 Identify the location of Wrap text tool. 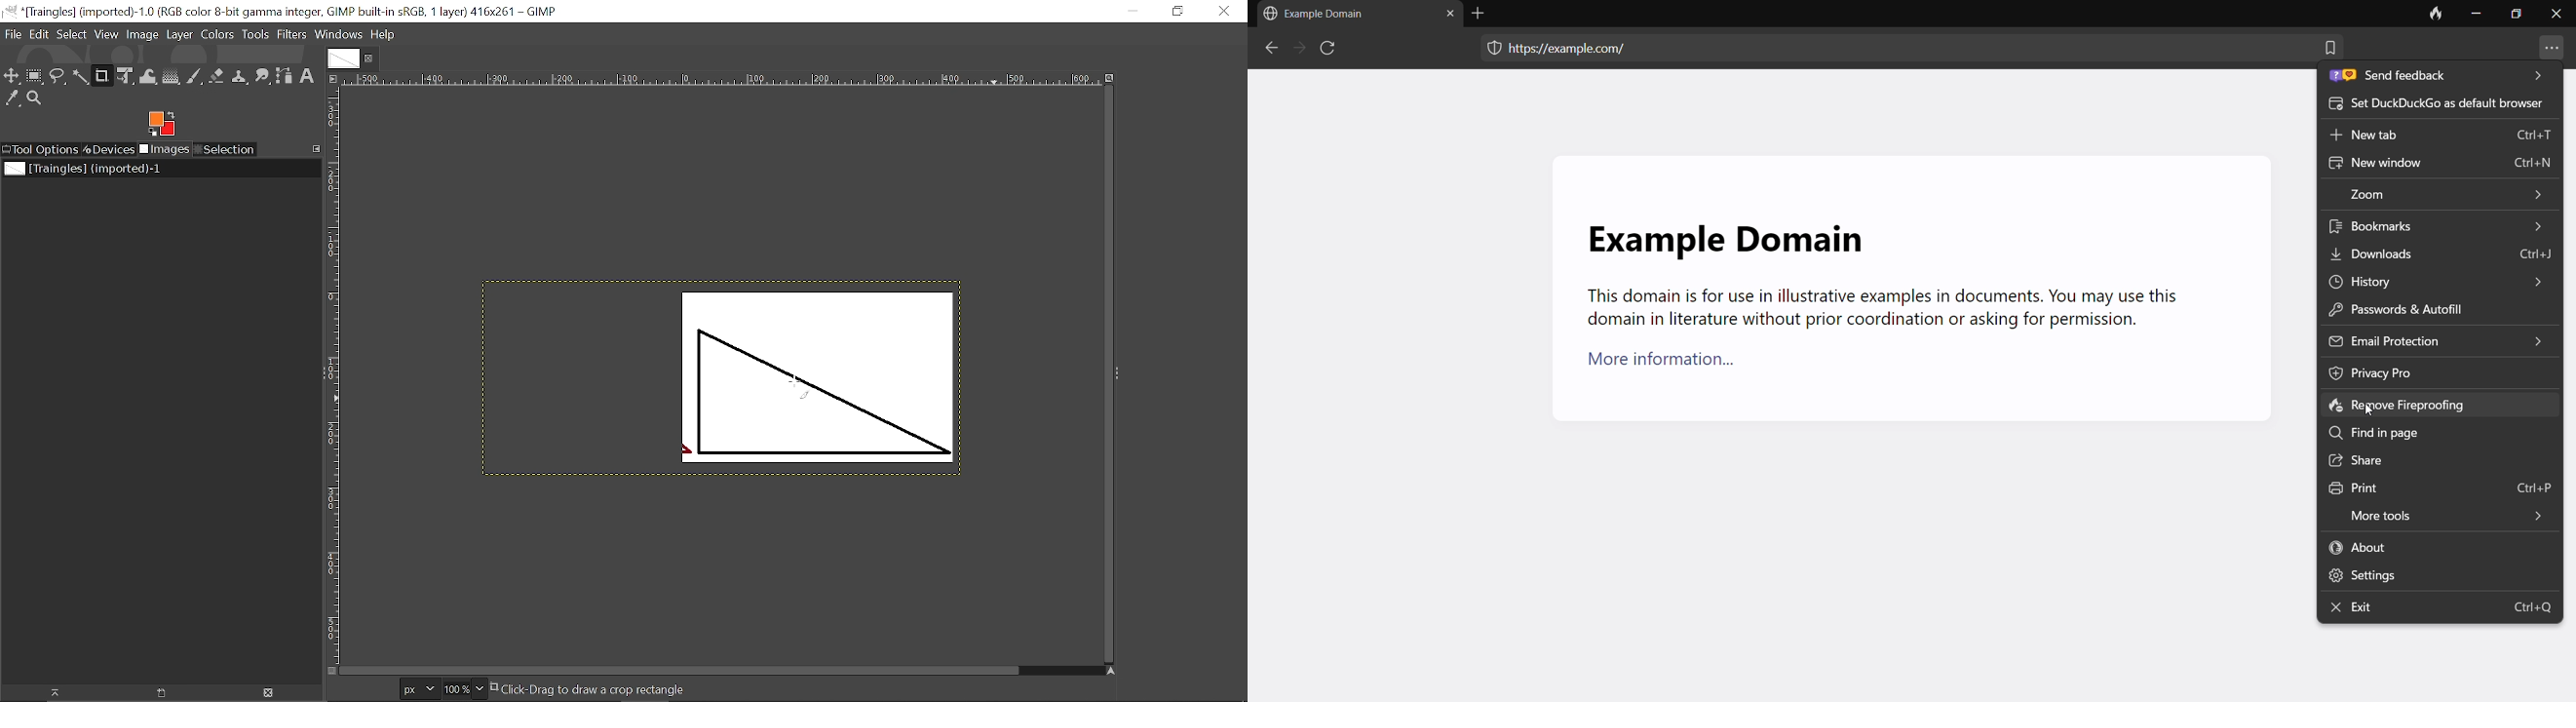
(149, 76).